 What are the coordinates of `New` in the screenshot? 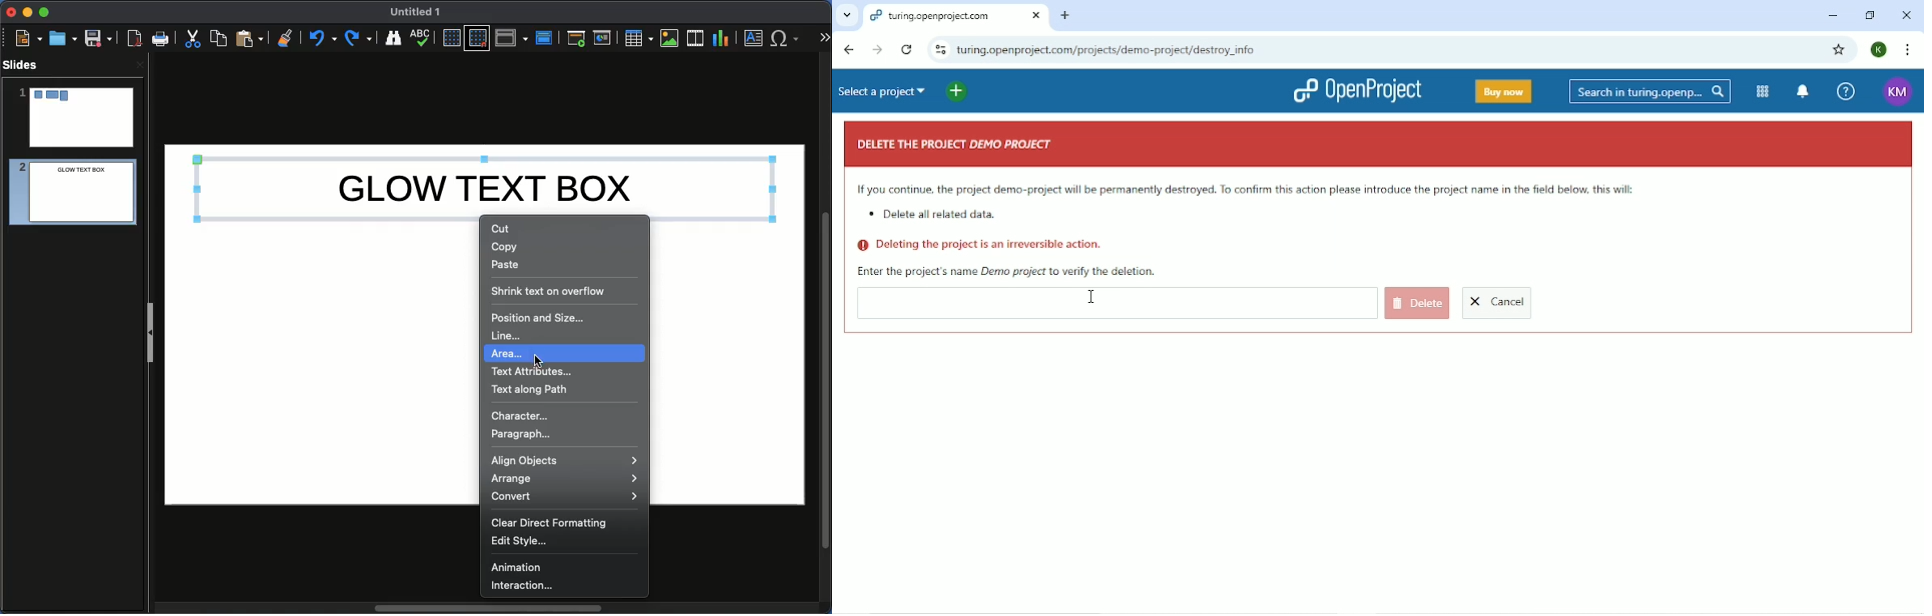 It's located at (28, 37).